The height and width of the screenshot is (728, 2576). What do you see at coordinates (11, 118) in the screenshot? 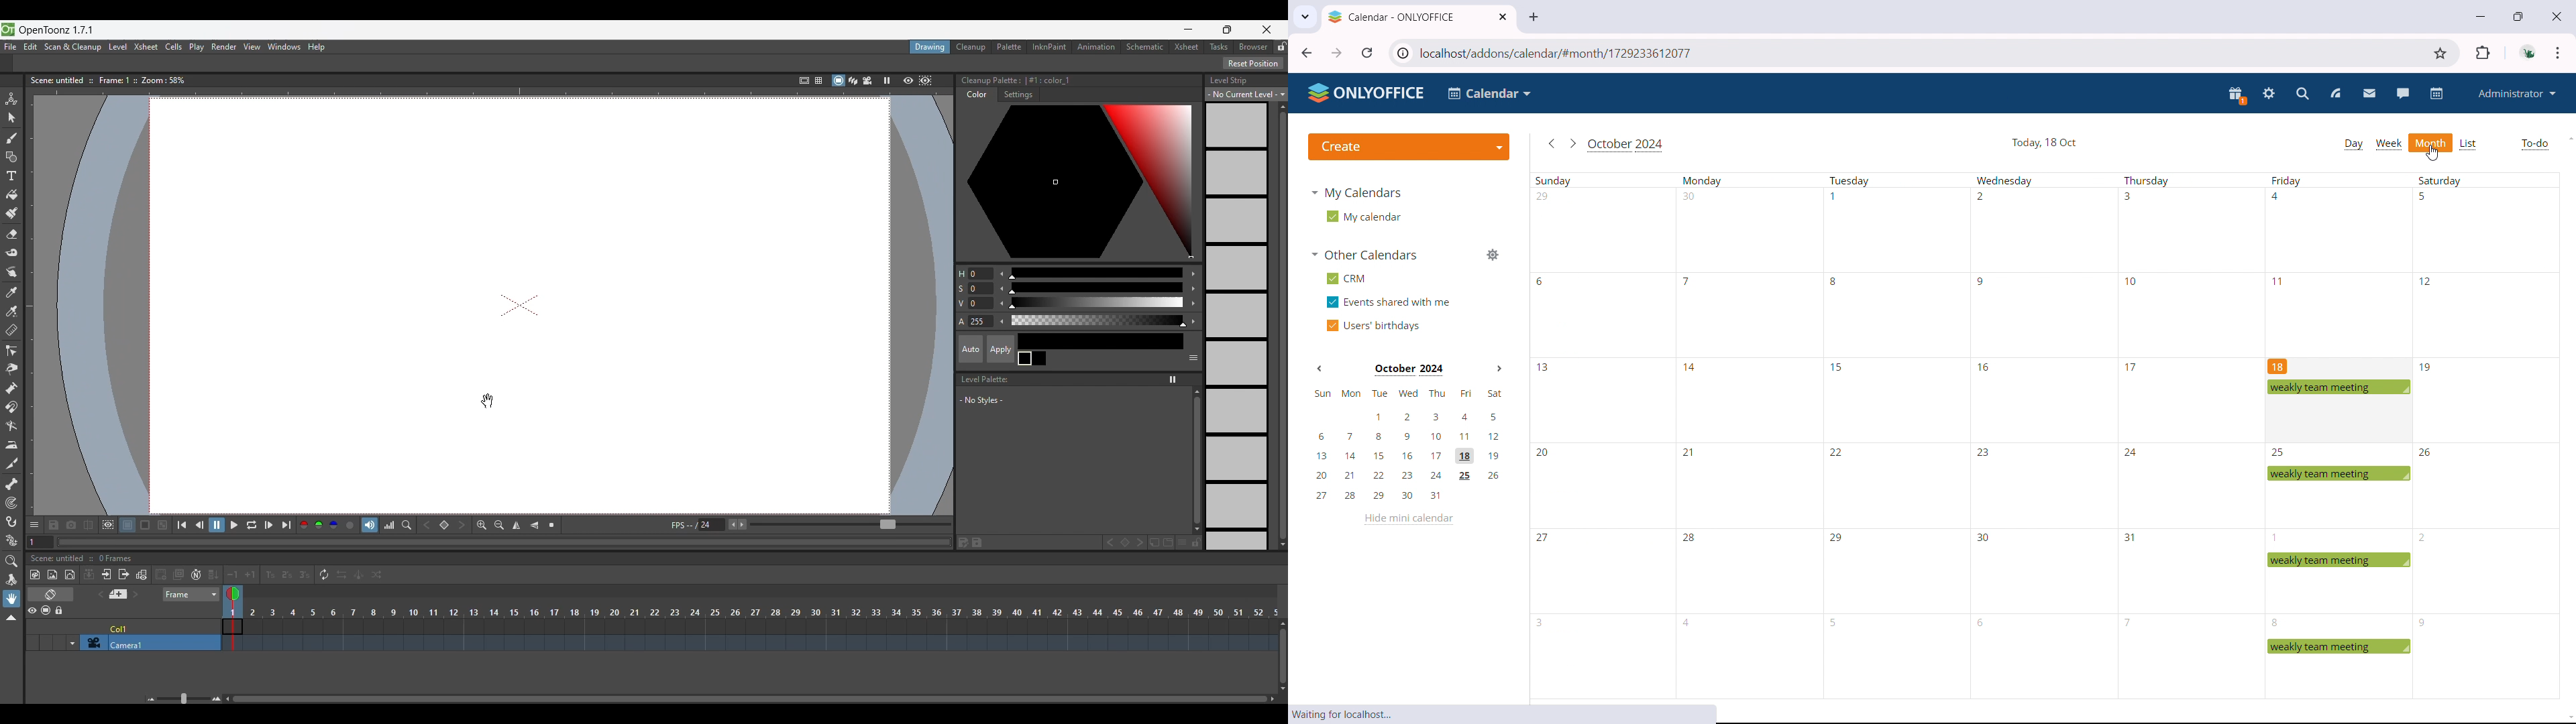
I see `Selection tool` at bounding box center [11, 118].